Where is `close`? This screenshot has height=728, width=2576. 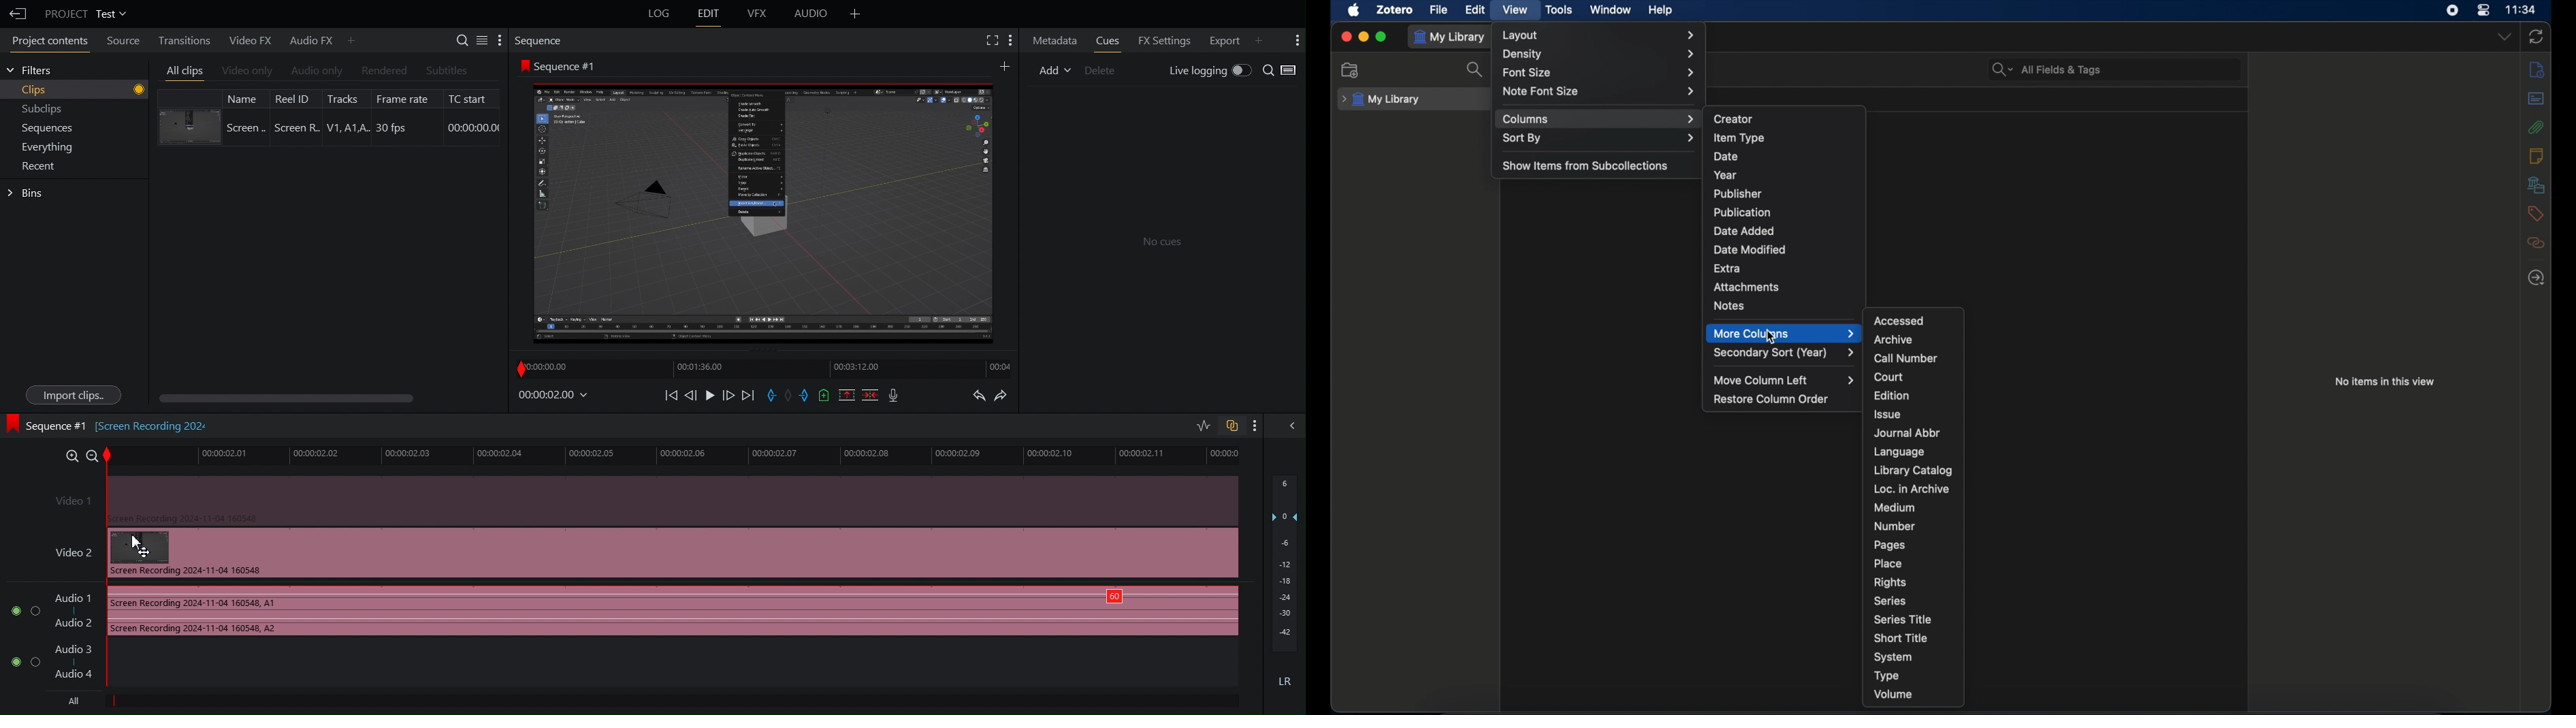
close is located at coordinates (1345, 36).